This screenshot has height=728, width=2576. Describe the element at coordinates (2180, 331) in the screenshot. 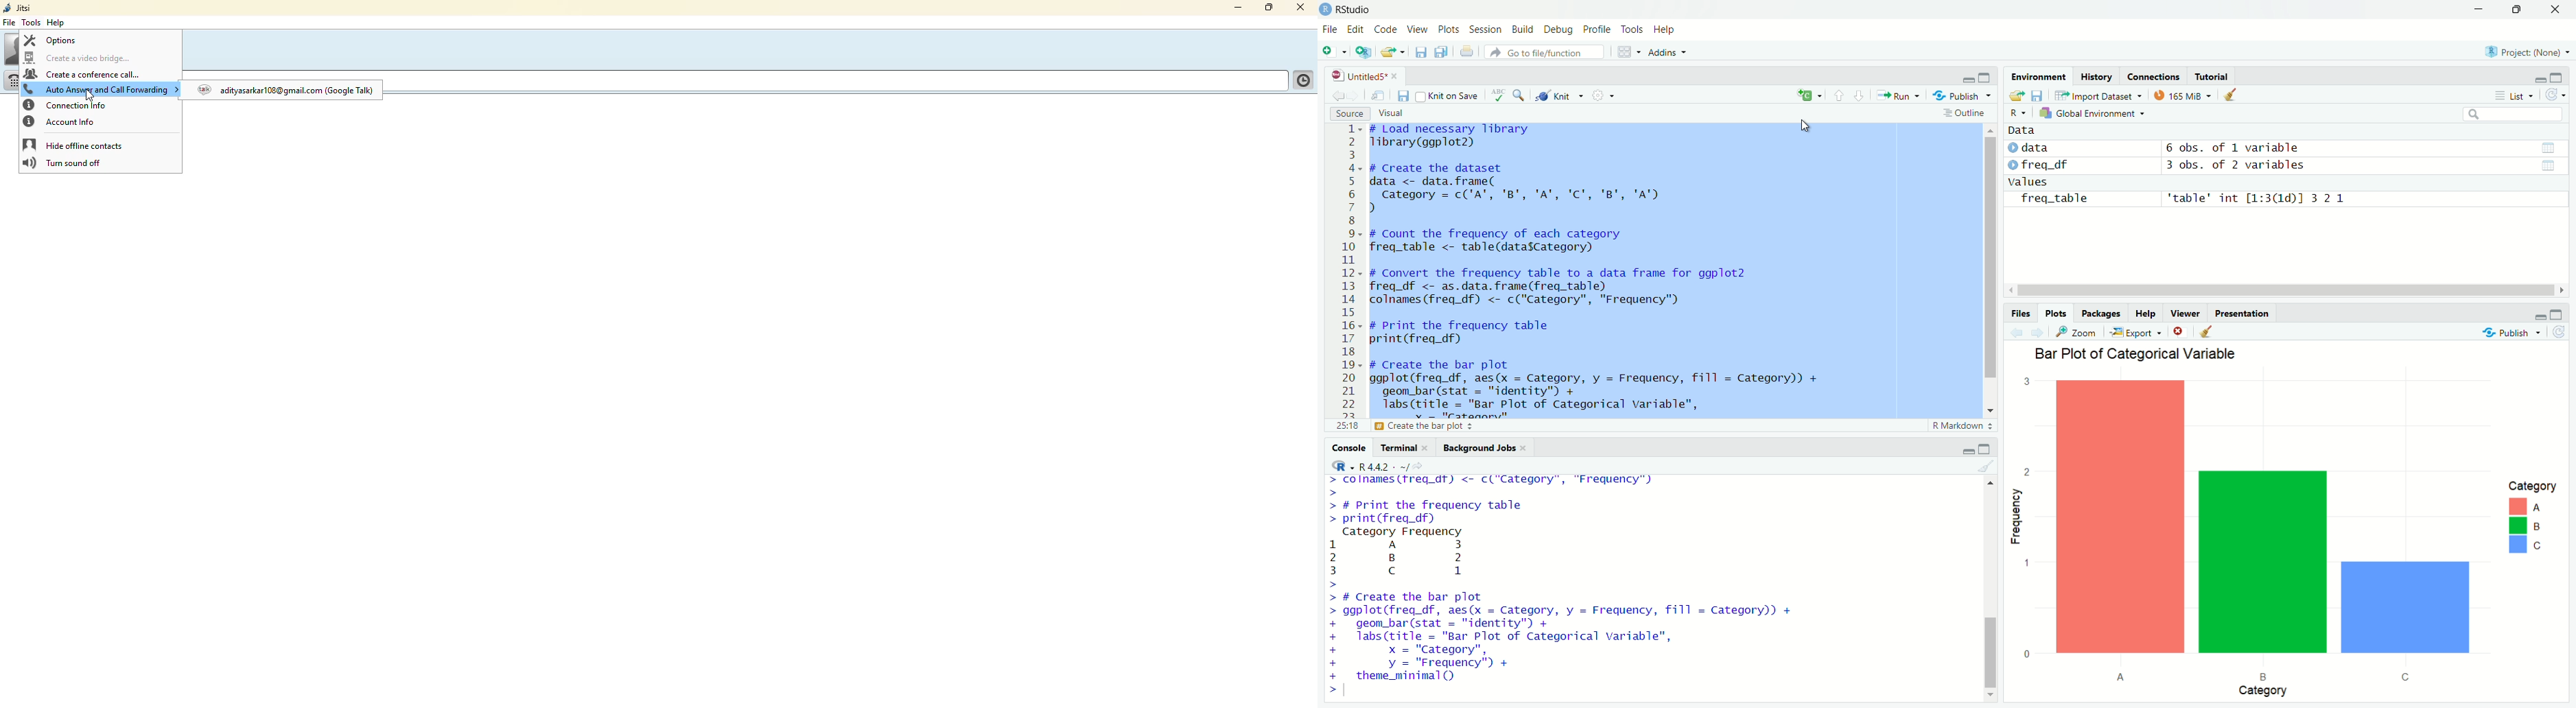

I see `clear current plot` at that location.